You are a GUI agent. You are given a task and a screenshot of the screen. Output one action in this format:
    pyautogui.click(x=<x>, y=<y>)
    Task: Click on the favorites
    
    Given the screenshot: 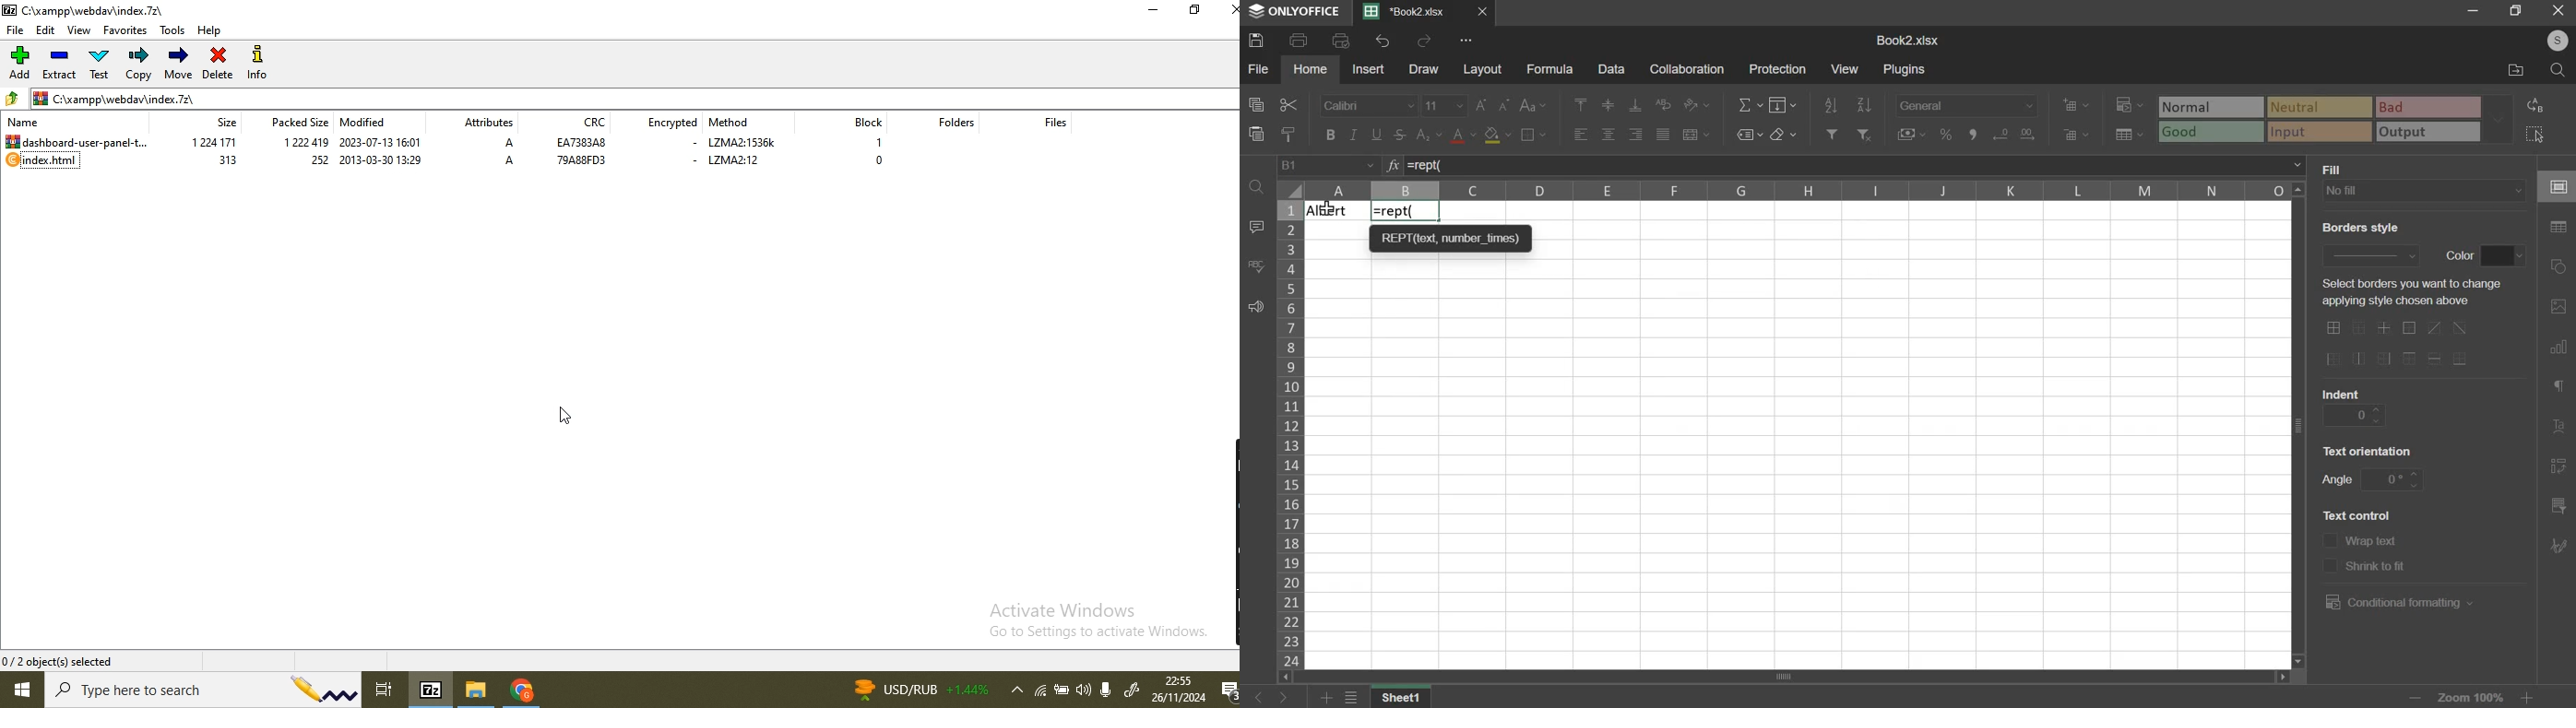 What is the action you would take?
    pyautogui.click(x=126, y=30)
    